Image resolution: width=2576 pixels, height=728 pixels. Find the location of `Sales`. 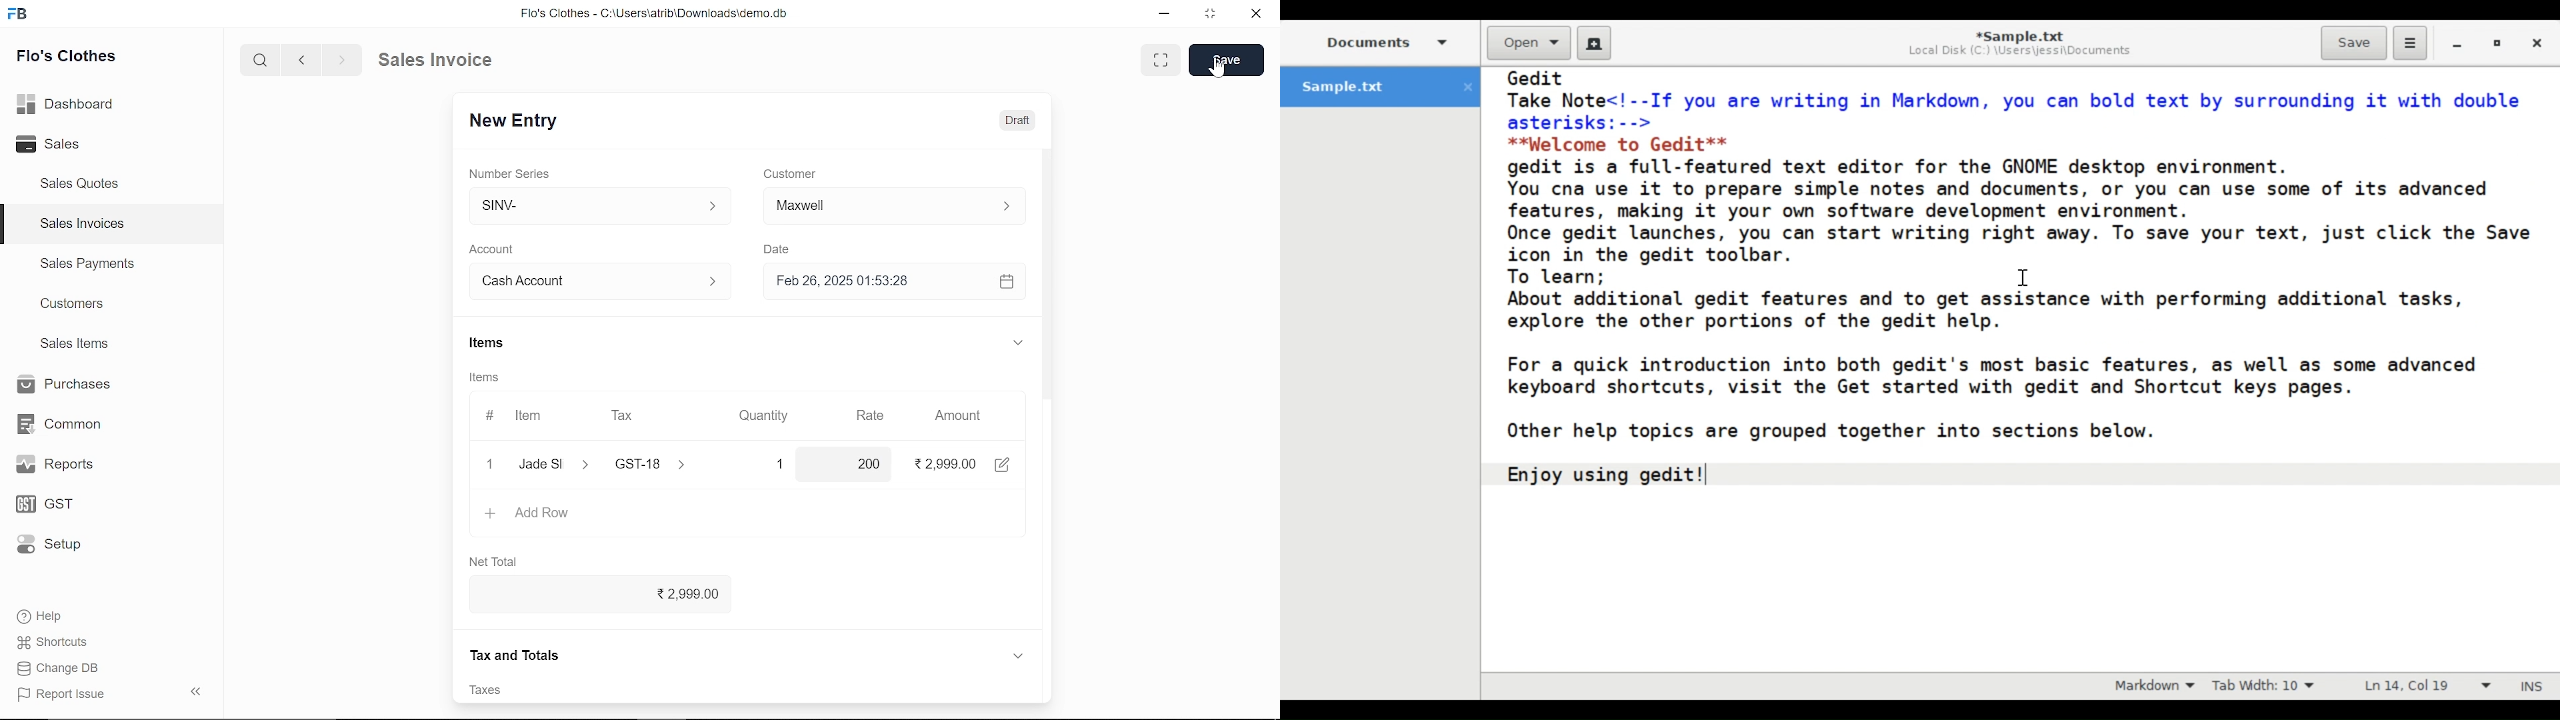

Sales is located at coordinates (70, 145).